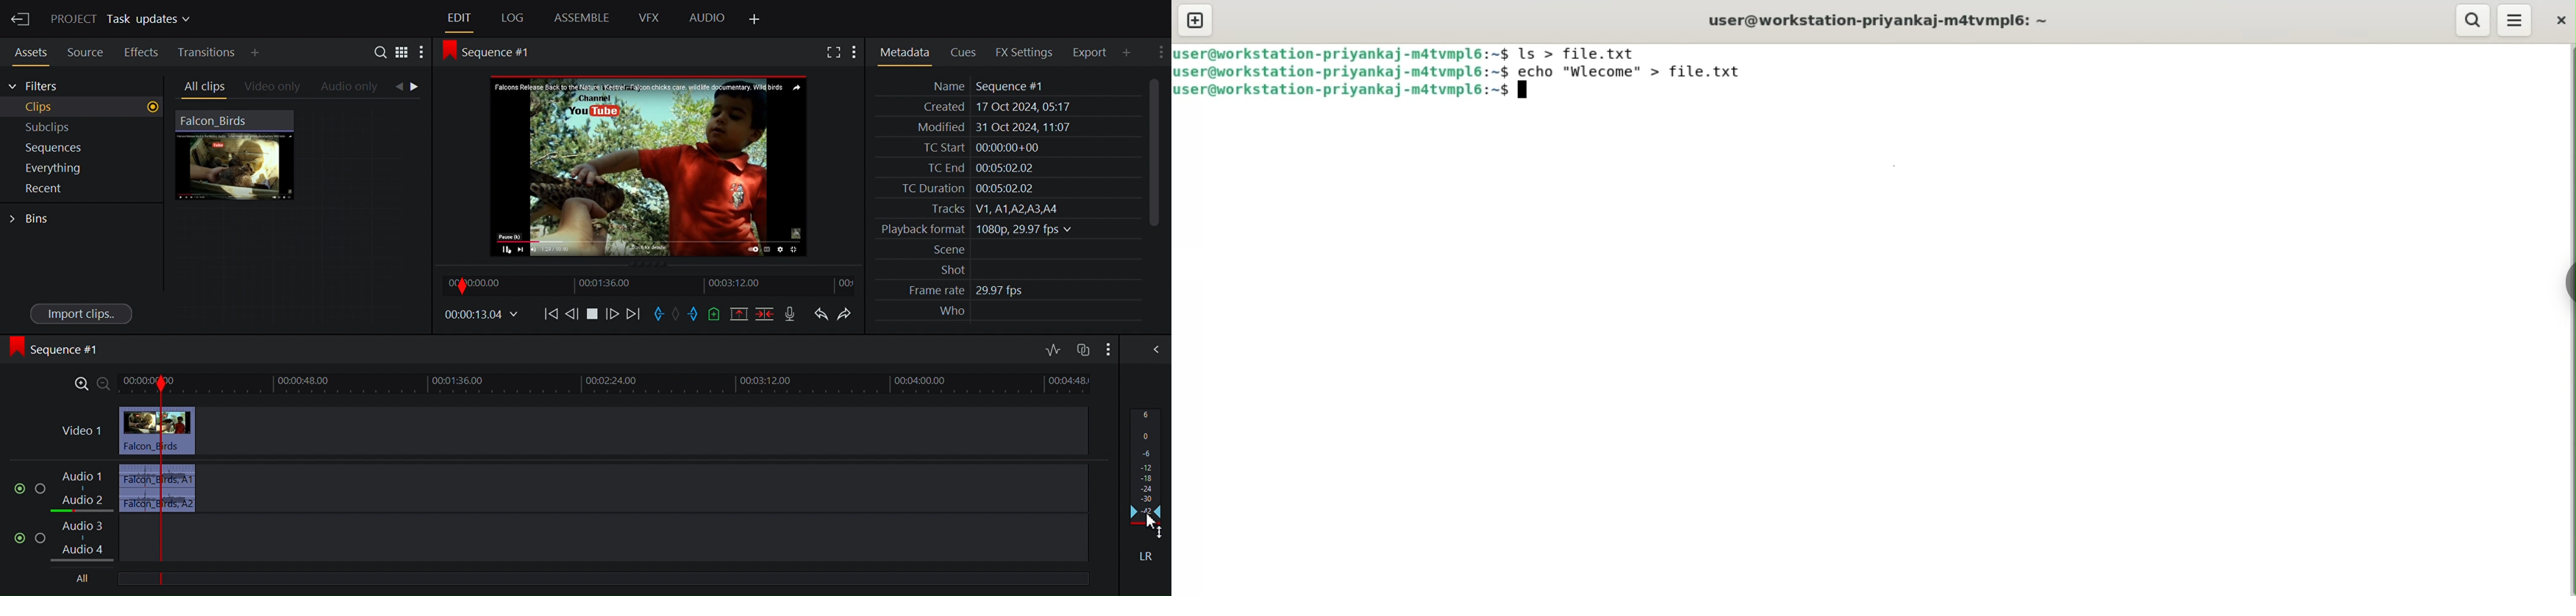  I want to click on Assemble, so click(581, 18).